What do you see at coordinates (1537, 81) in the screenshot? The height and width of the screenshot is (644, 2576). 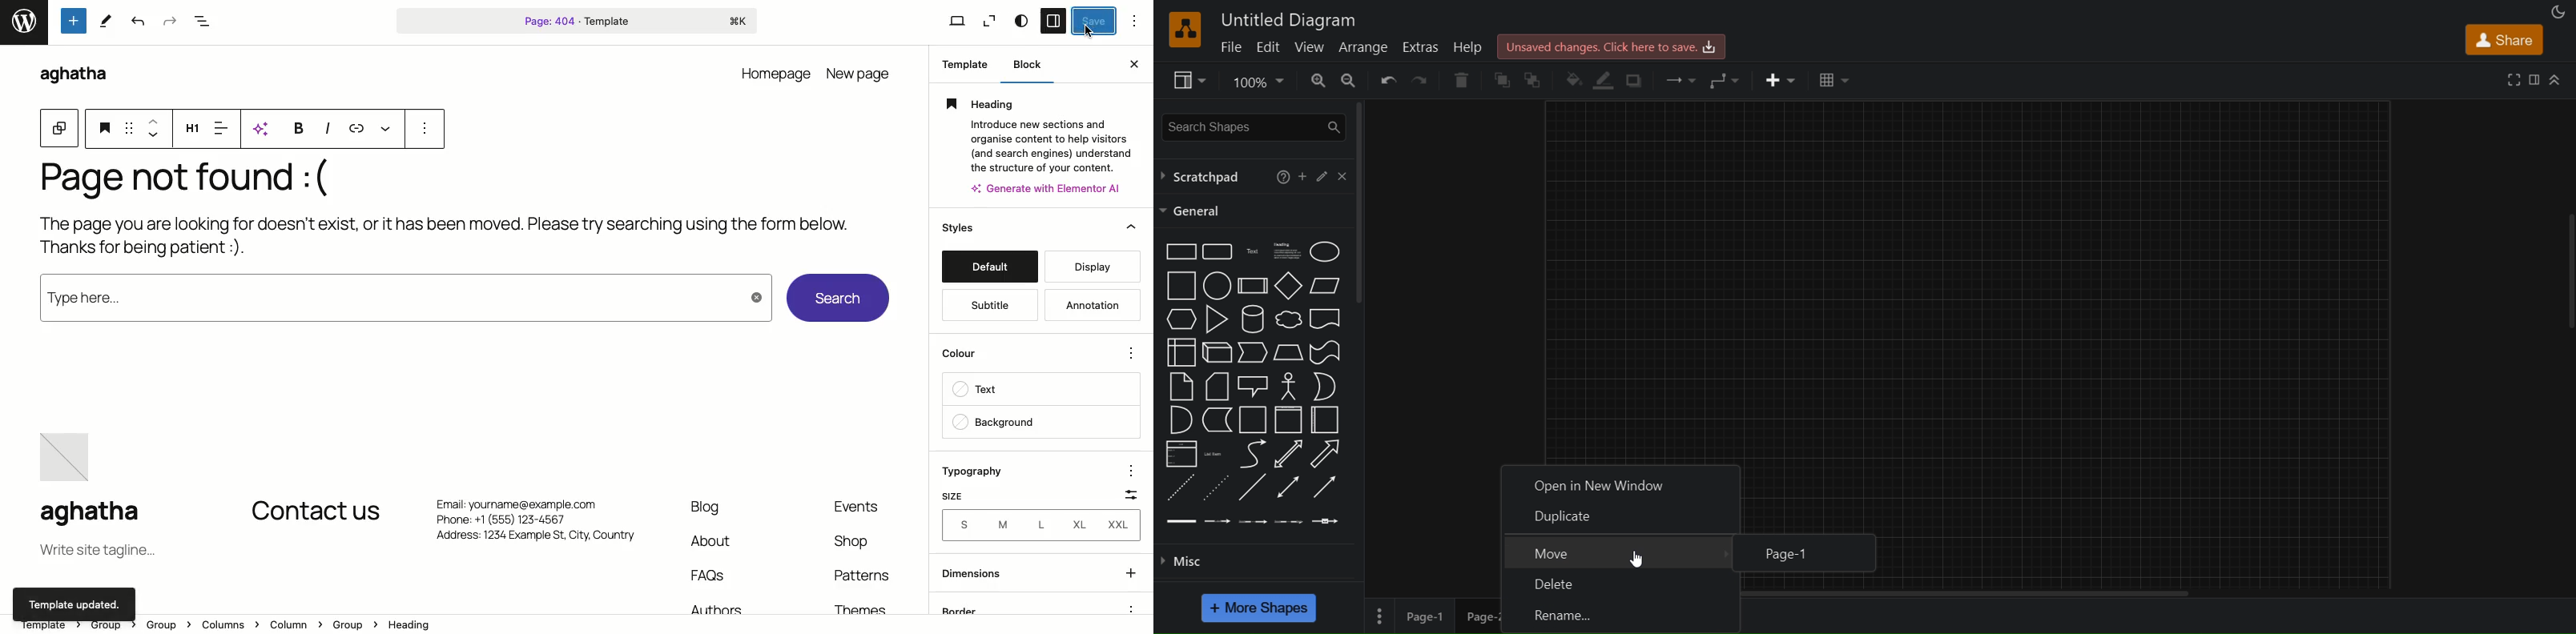 I see `to back` at bounding box center [1537, 81].